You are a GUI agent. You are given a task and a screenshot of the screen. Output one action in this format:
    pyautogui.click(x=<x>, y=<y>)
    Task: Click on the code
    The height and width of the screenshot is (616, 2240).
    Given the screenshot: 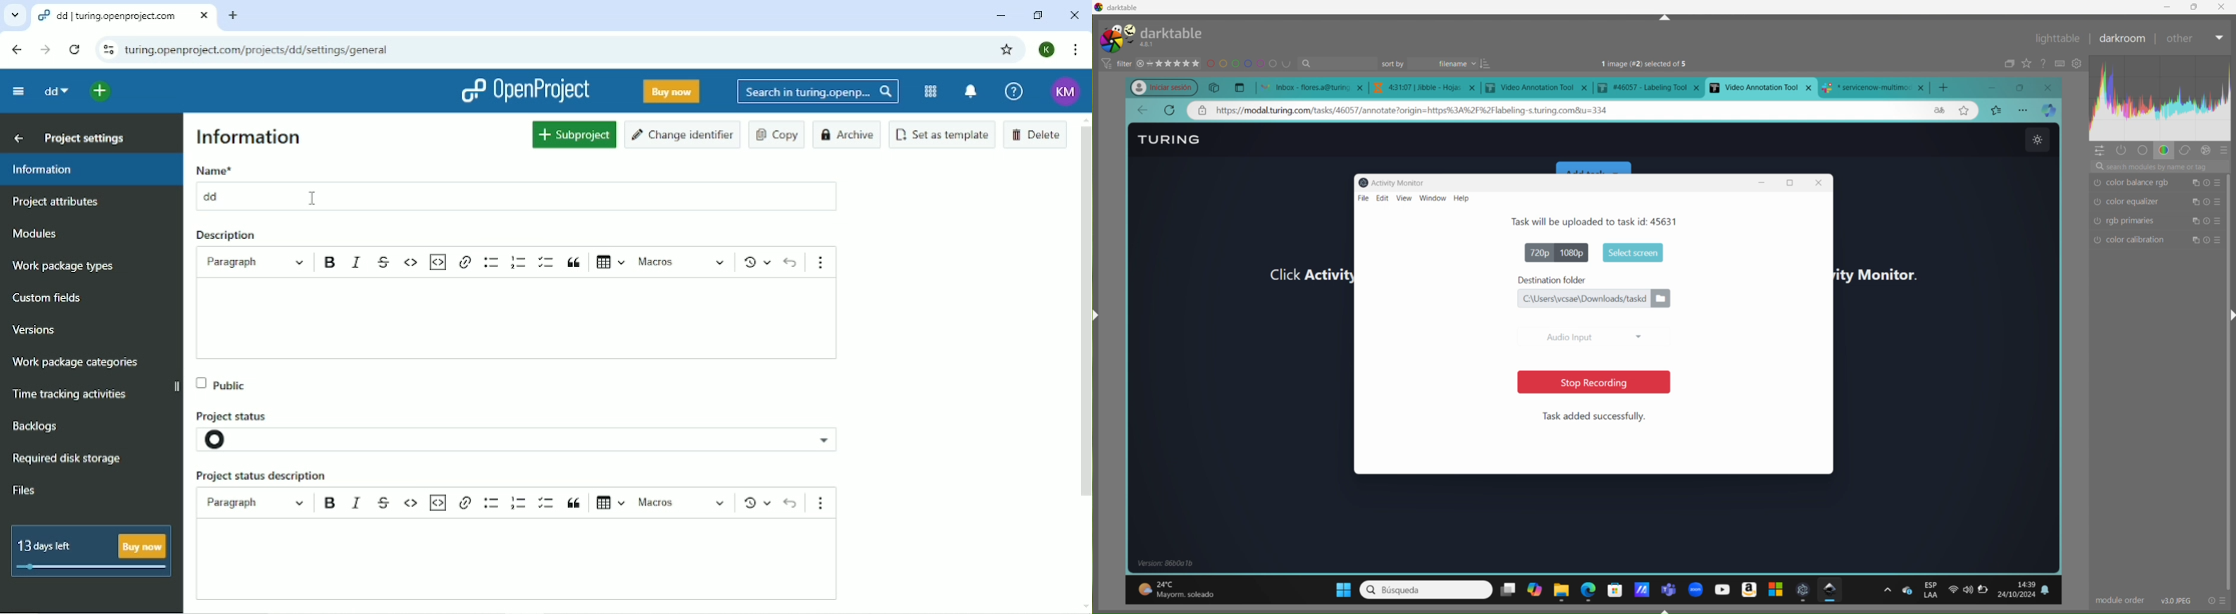 What is the action you would take?
    pyautogui.click(x=411, y=503)
    